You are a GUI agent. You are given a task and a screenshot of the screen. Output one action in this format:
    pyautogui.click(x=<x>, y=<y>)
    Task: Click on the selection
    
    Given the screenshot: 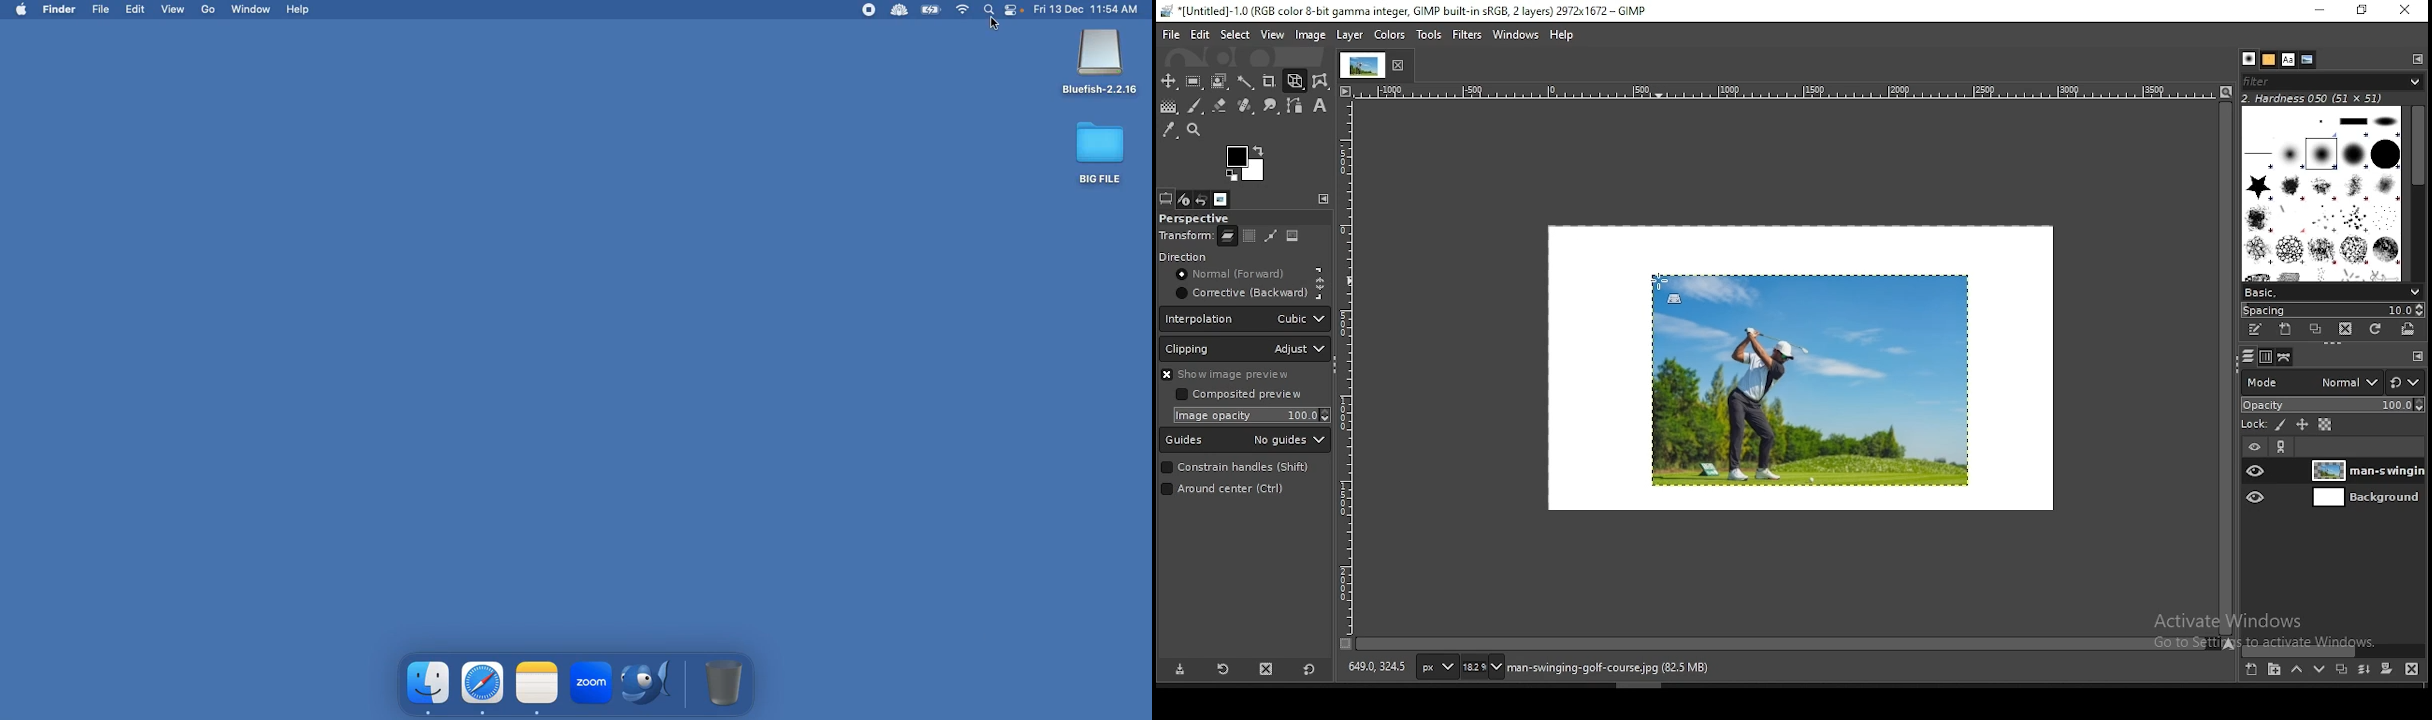 What is the action you would take?
    pyautogui.click(x=1272, y=236)
    